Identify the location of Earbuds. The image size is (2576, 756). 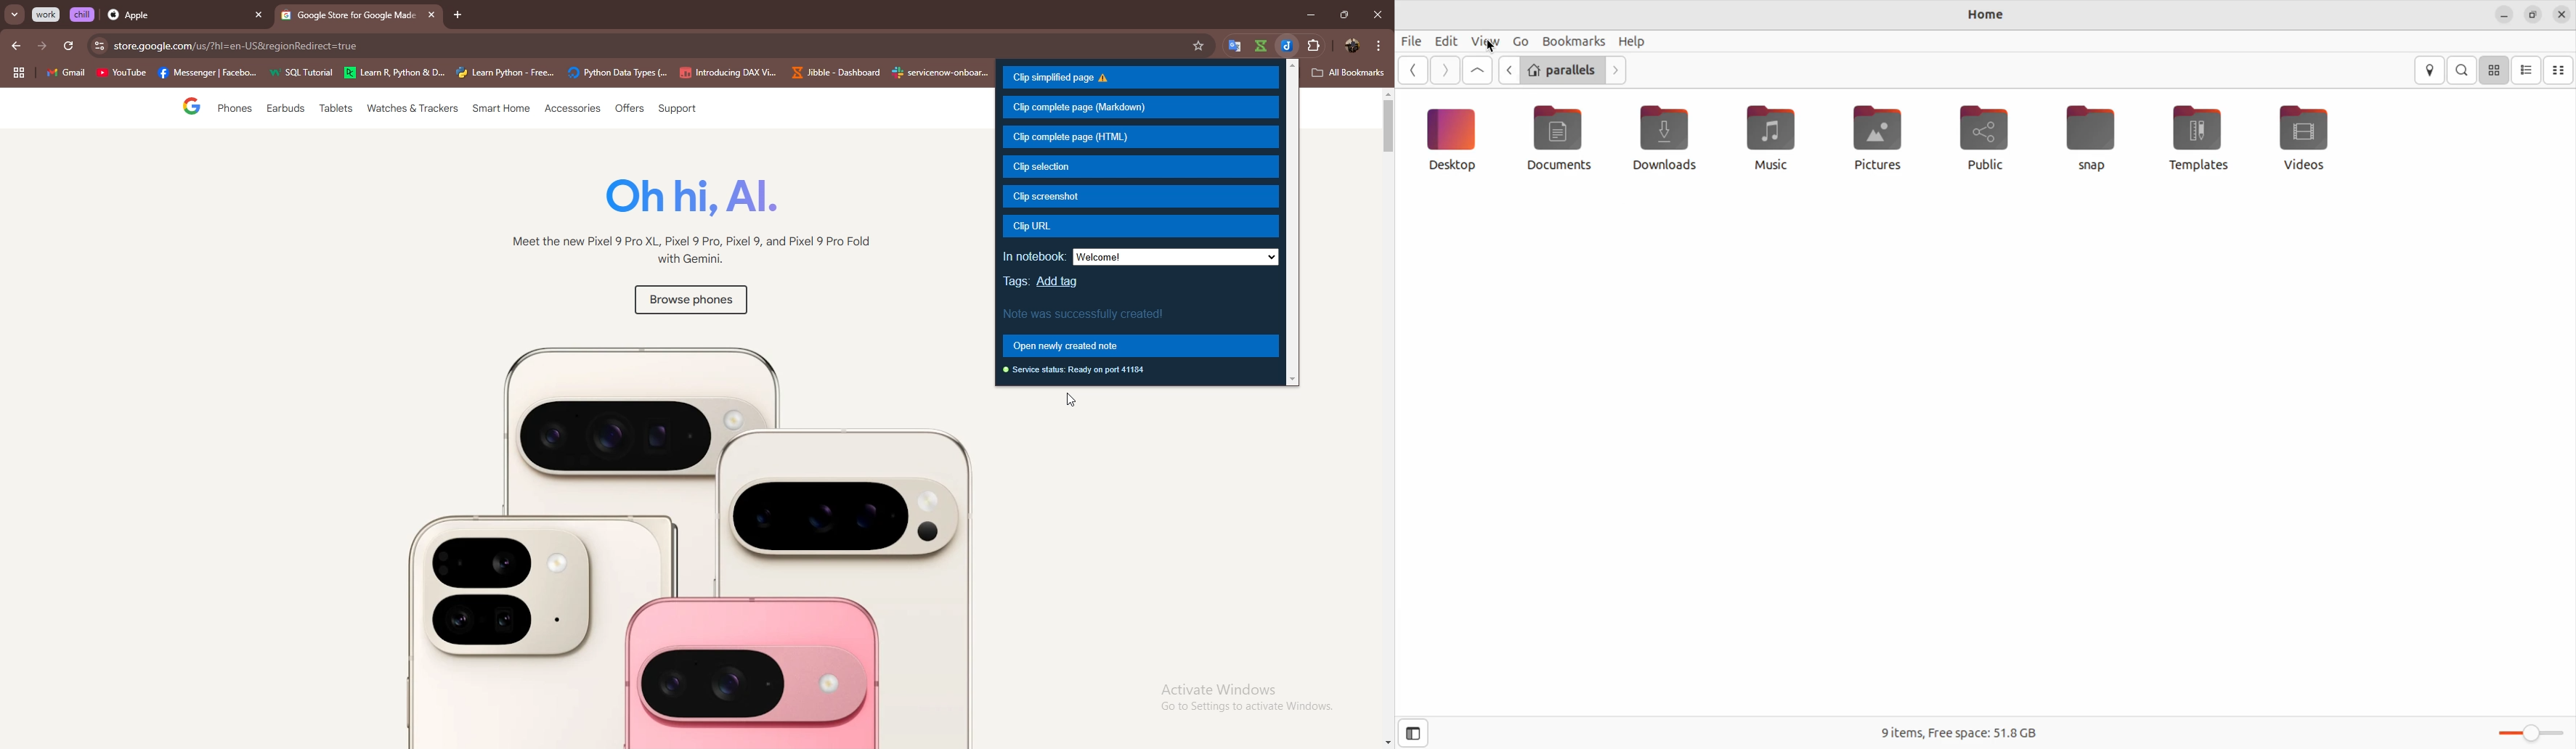
(287, 112).